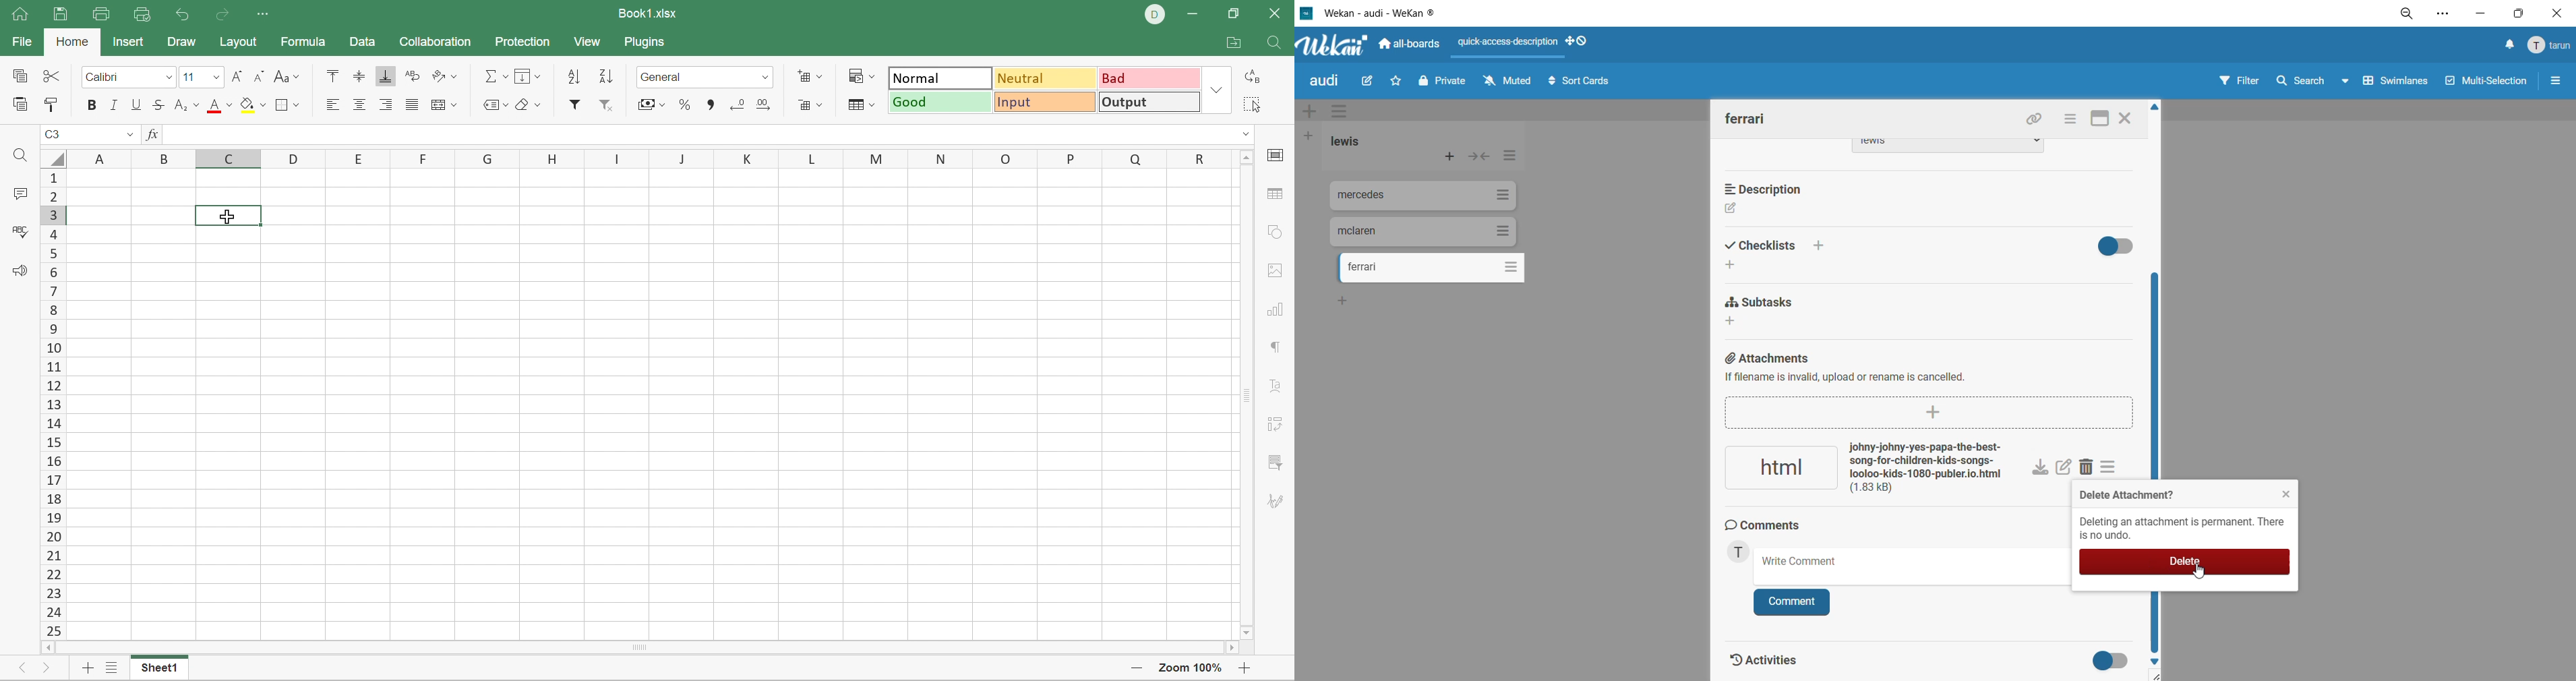 Image resolution: width=2576 pixels, height=700 pixels. What do you see at coordinates (52, 104) in the screenshot?
I see `Copy style` at bounding box center [52, 104].